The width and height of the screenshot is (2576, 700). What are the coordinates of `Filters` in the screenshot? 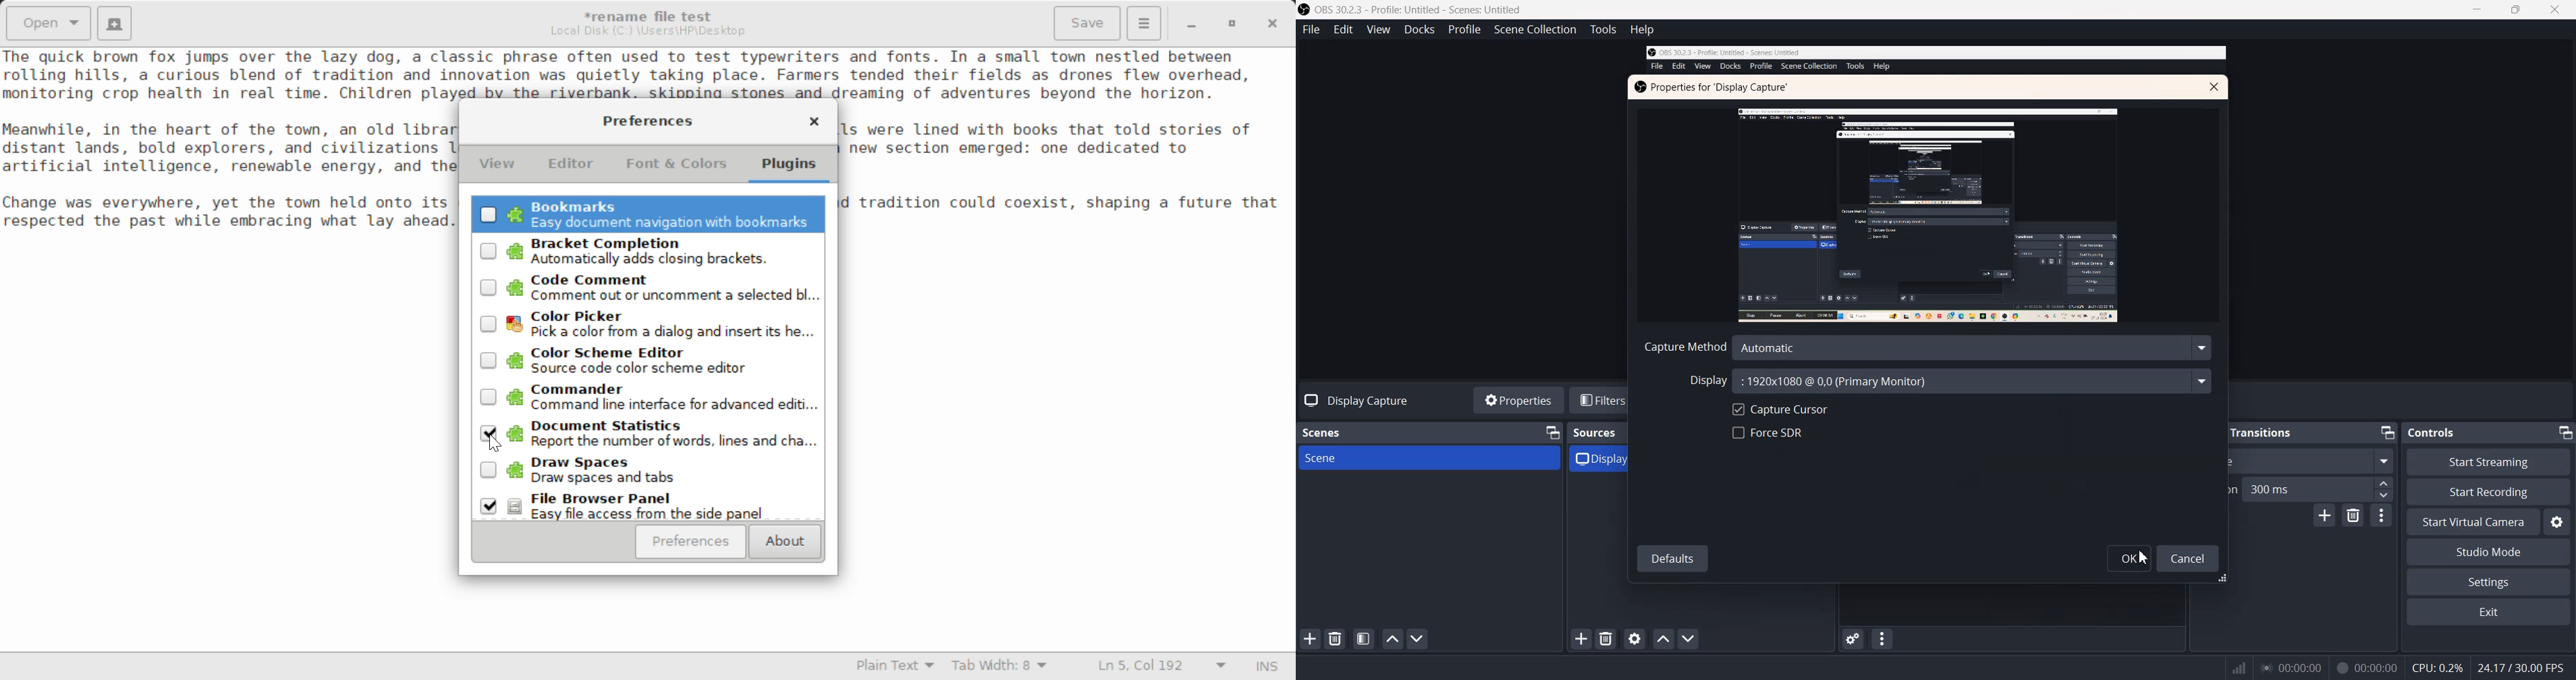 It's located at (1603, 400).